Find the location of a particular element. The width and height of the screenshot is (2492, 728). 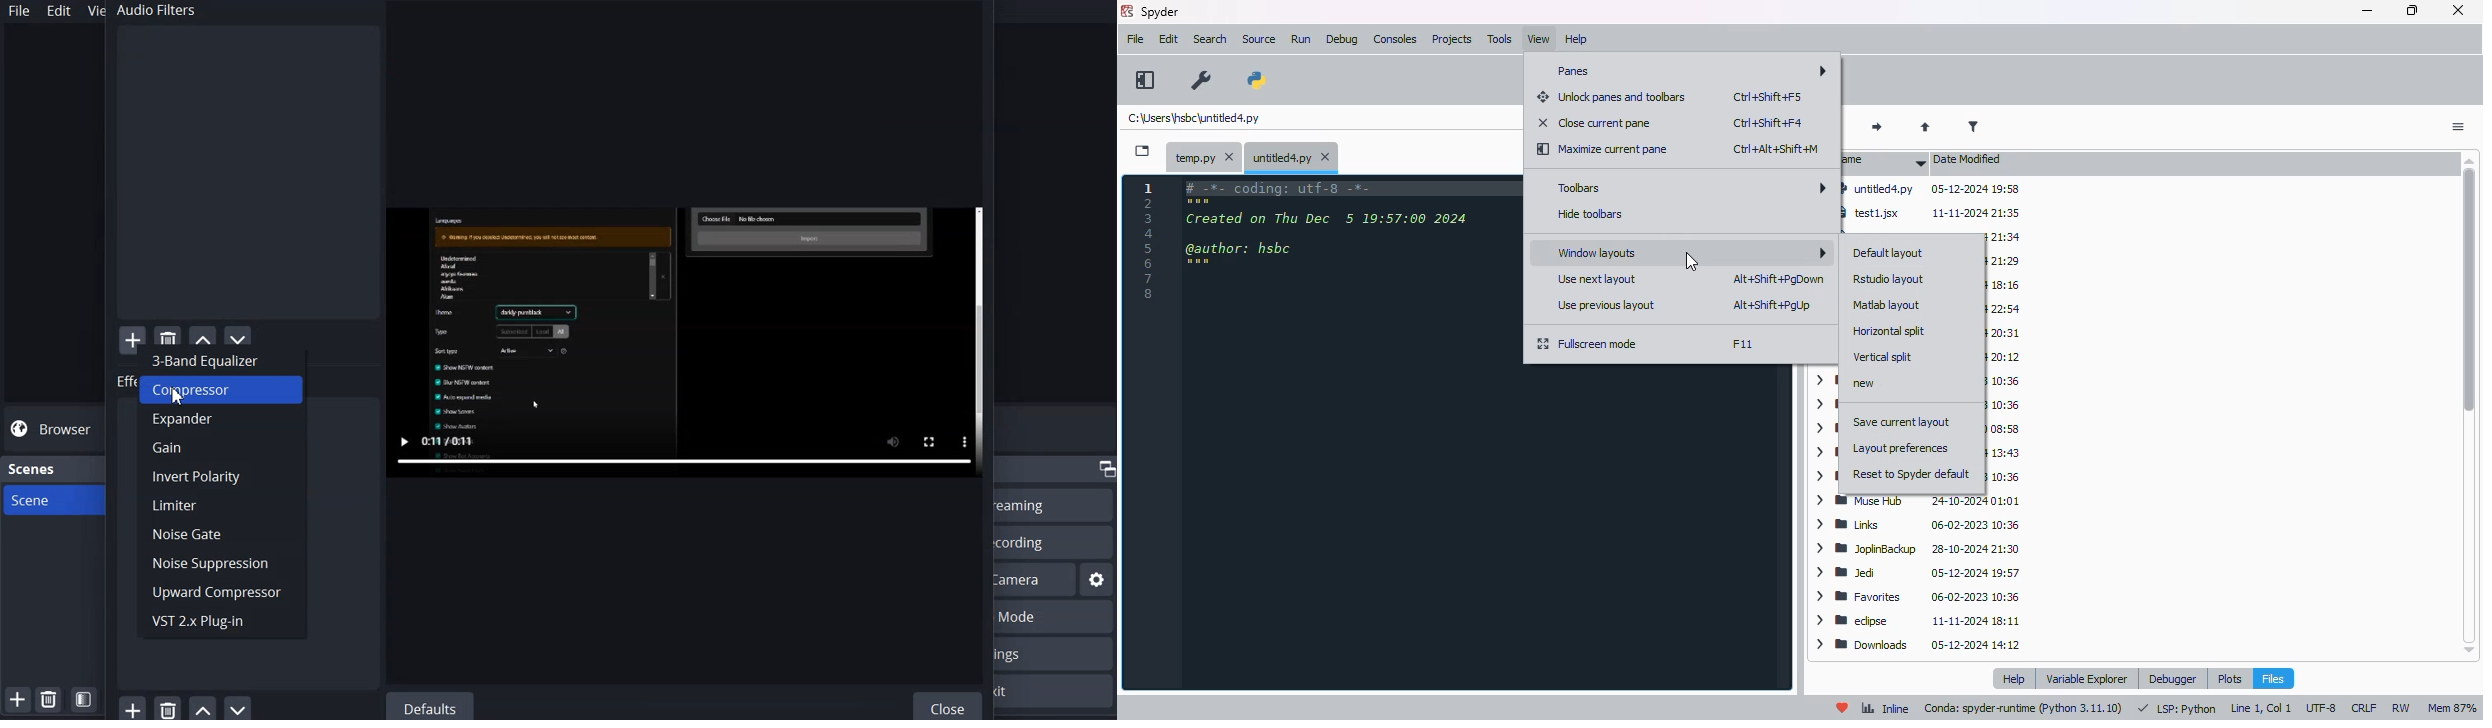

one drive is located at coordinates (2005, 452).